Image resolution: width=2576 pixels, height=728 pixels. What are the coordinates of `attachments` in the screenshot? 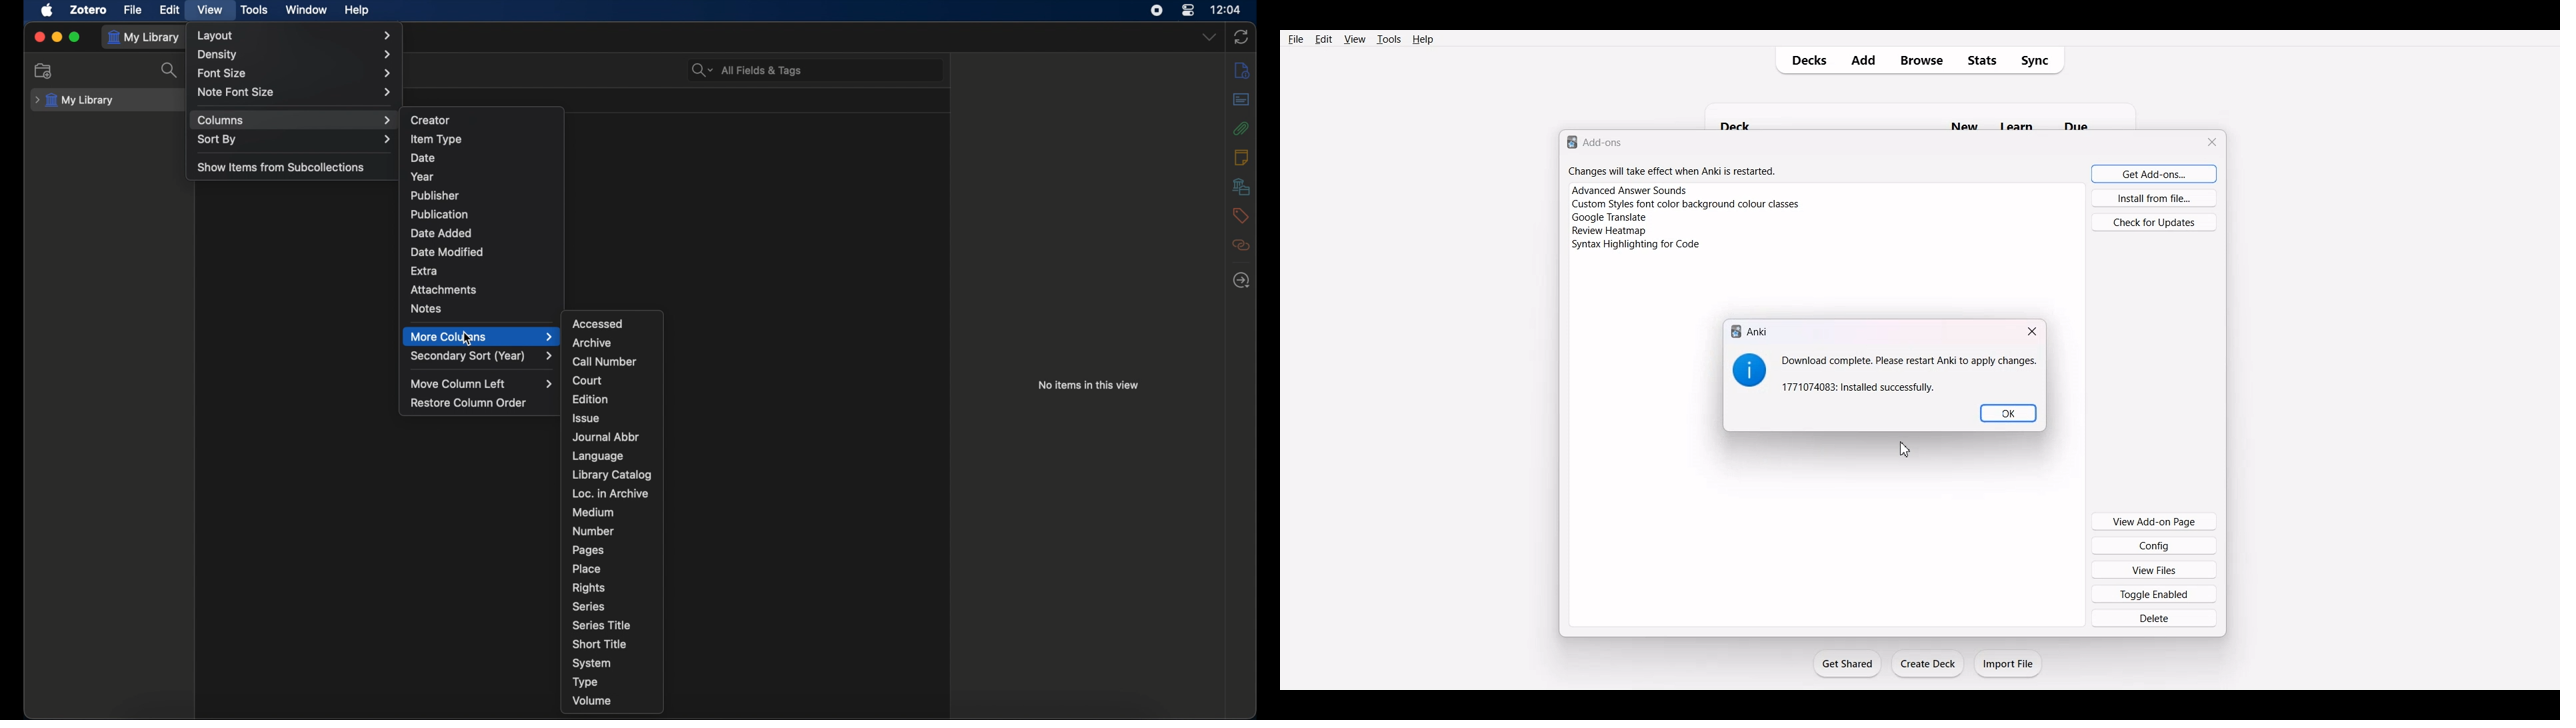 It's located at (1241, 129).